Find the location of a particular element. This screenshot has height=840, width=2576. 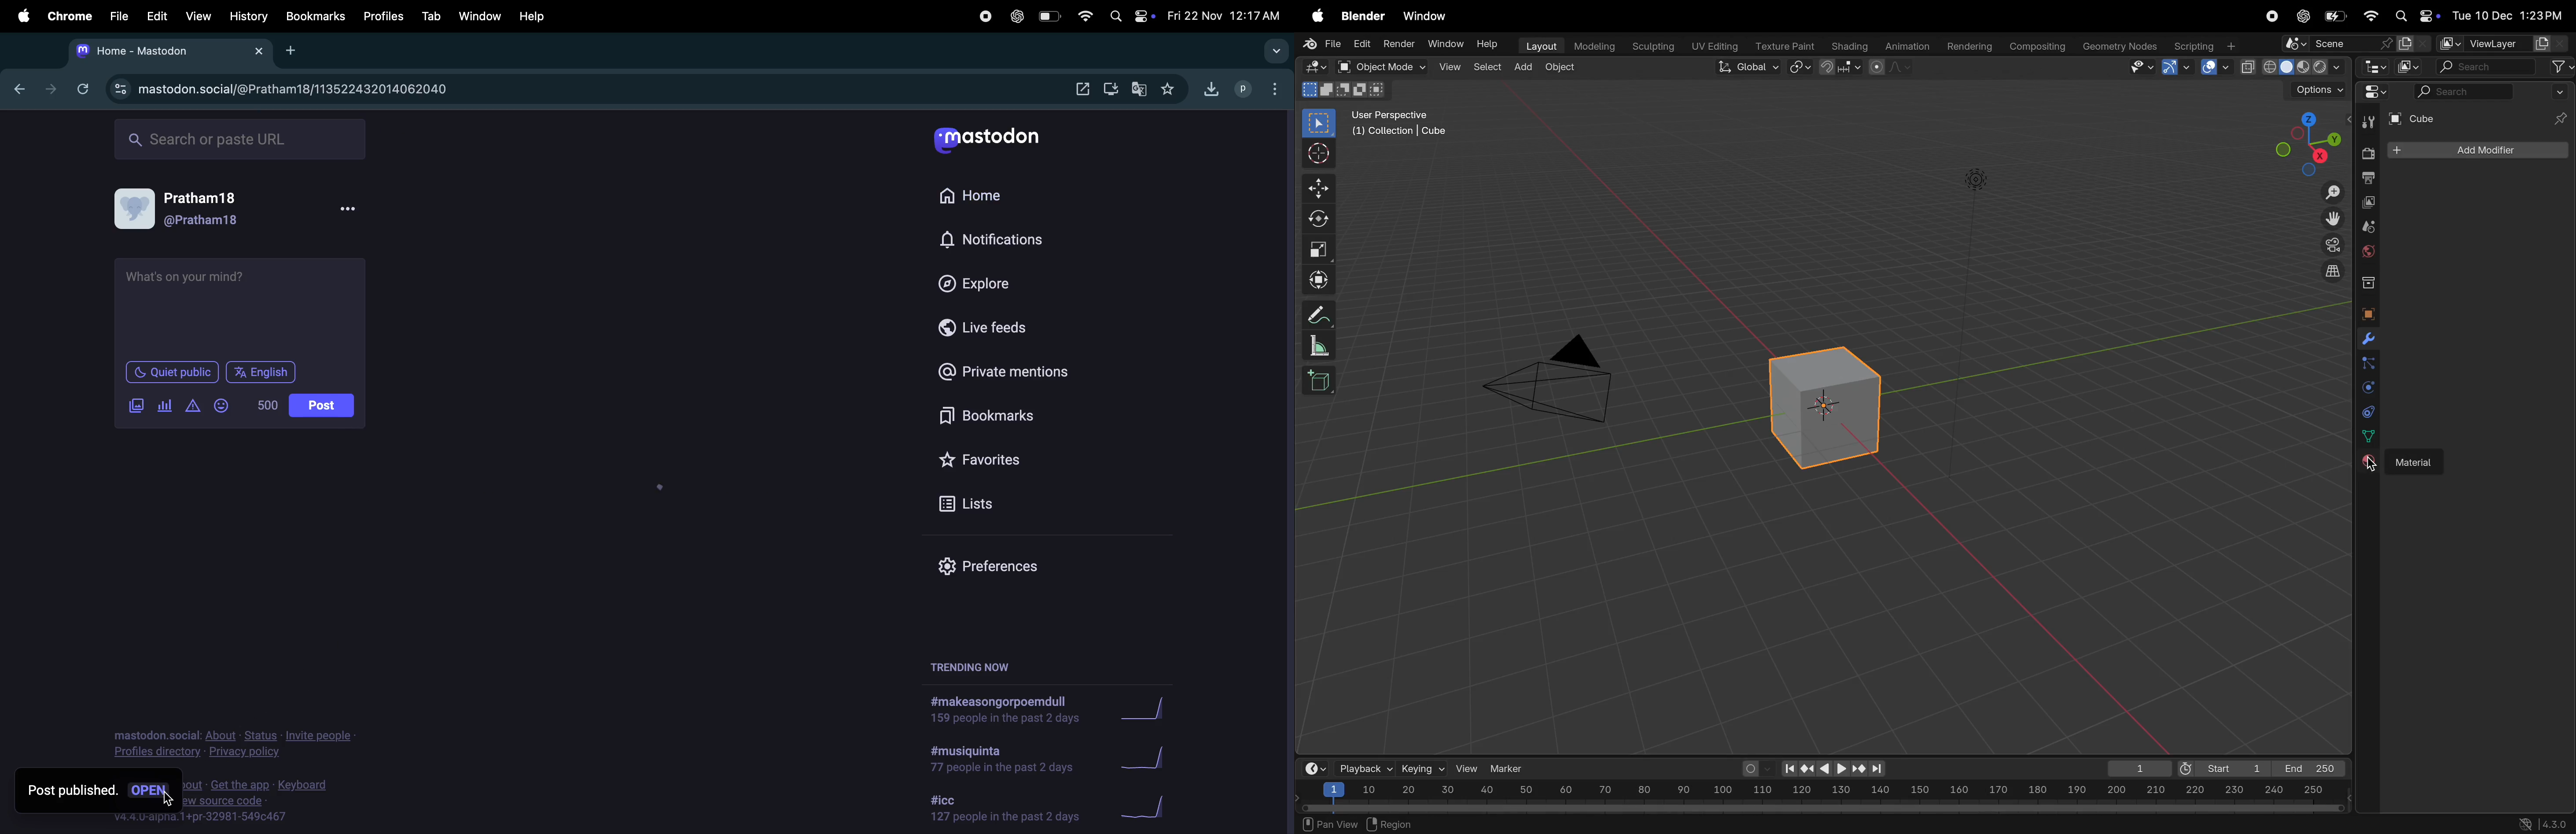

cube is located at coordinates (2448, 117).